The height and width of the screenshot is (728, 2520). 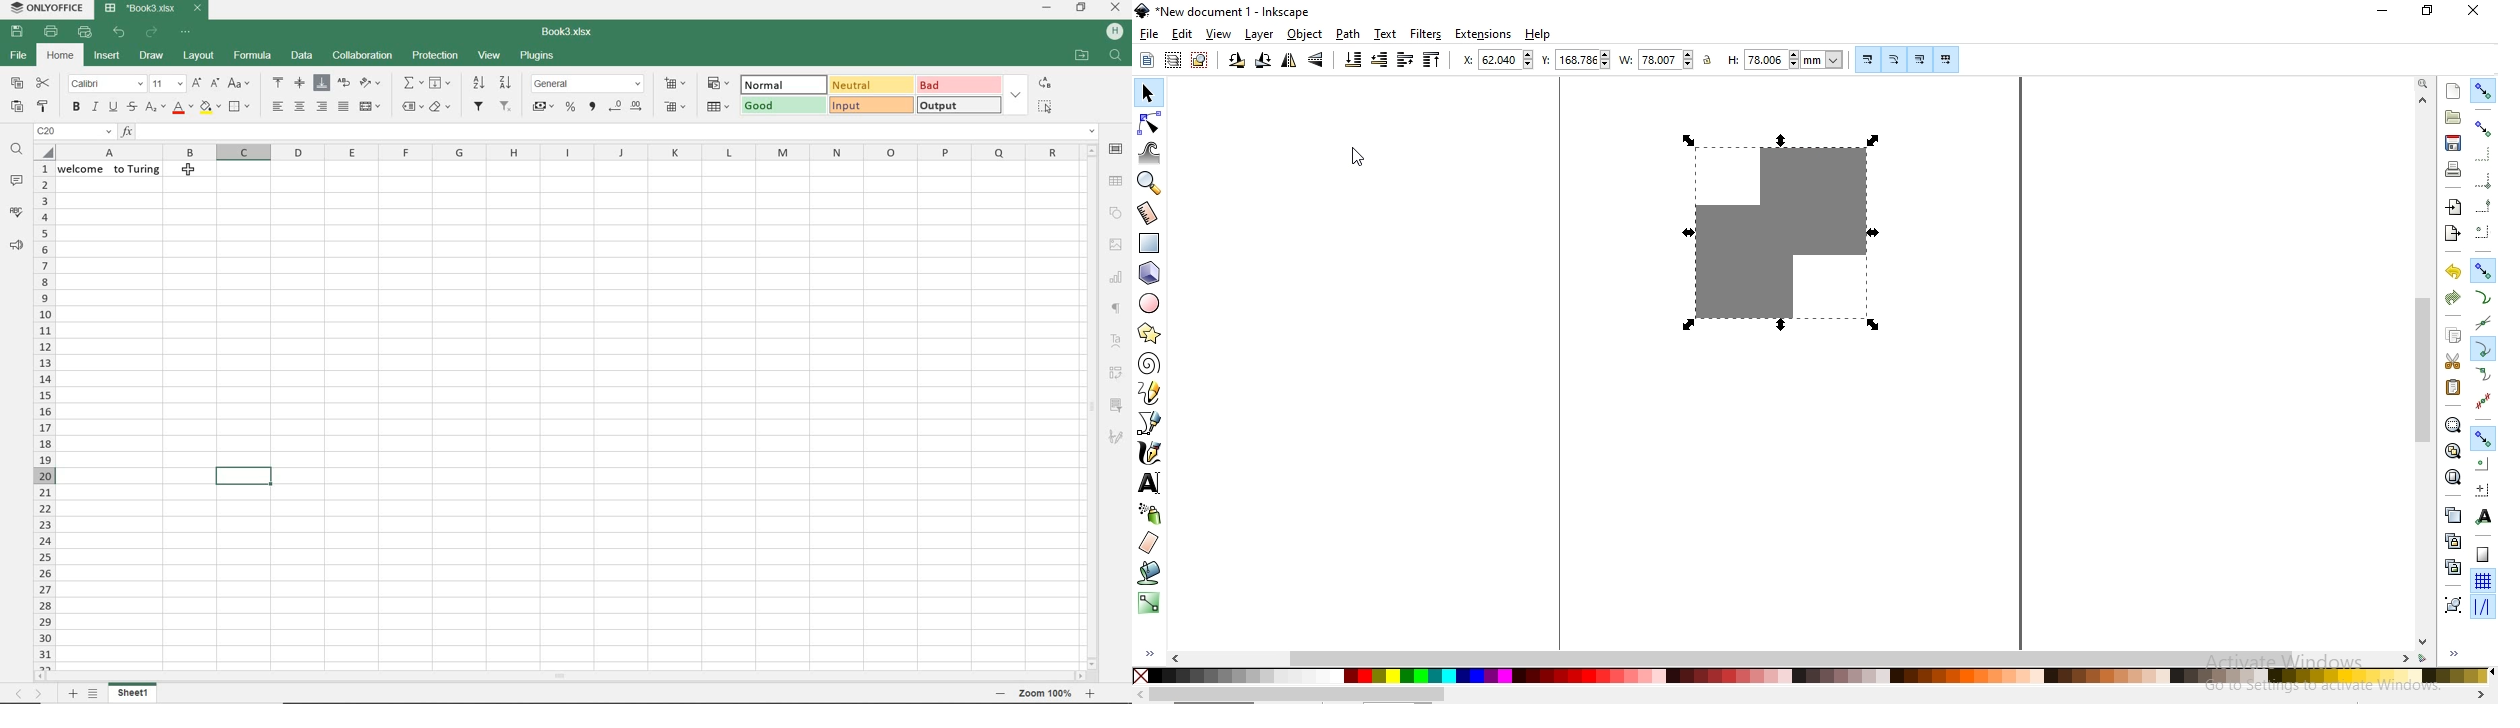 What do you see at coordinates (108, 57) in the screenshot?
I see `insert` at bounding box center [108, 57].